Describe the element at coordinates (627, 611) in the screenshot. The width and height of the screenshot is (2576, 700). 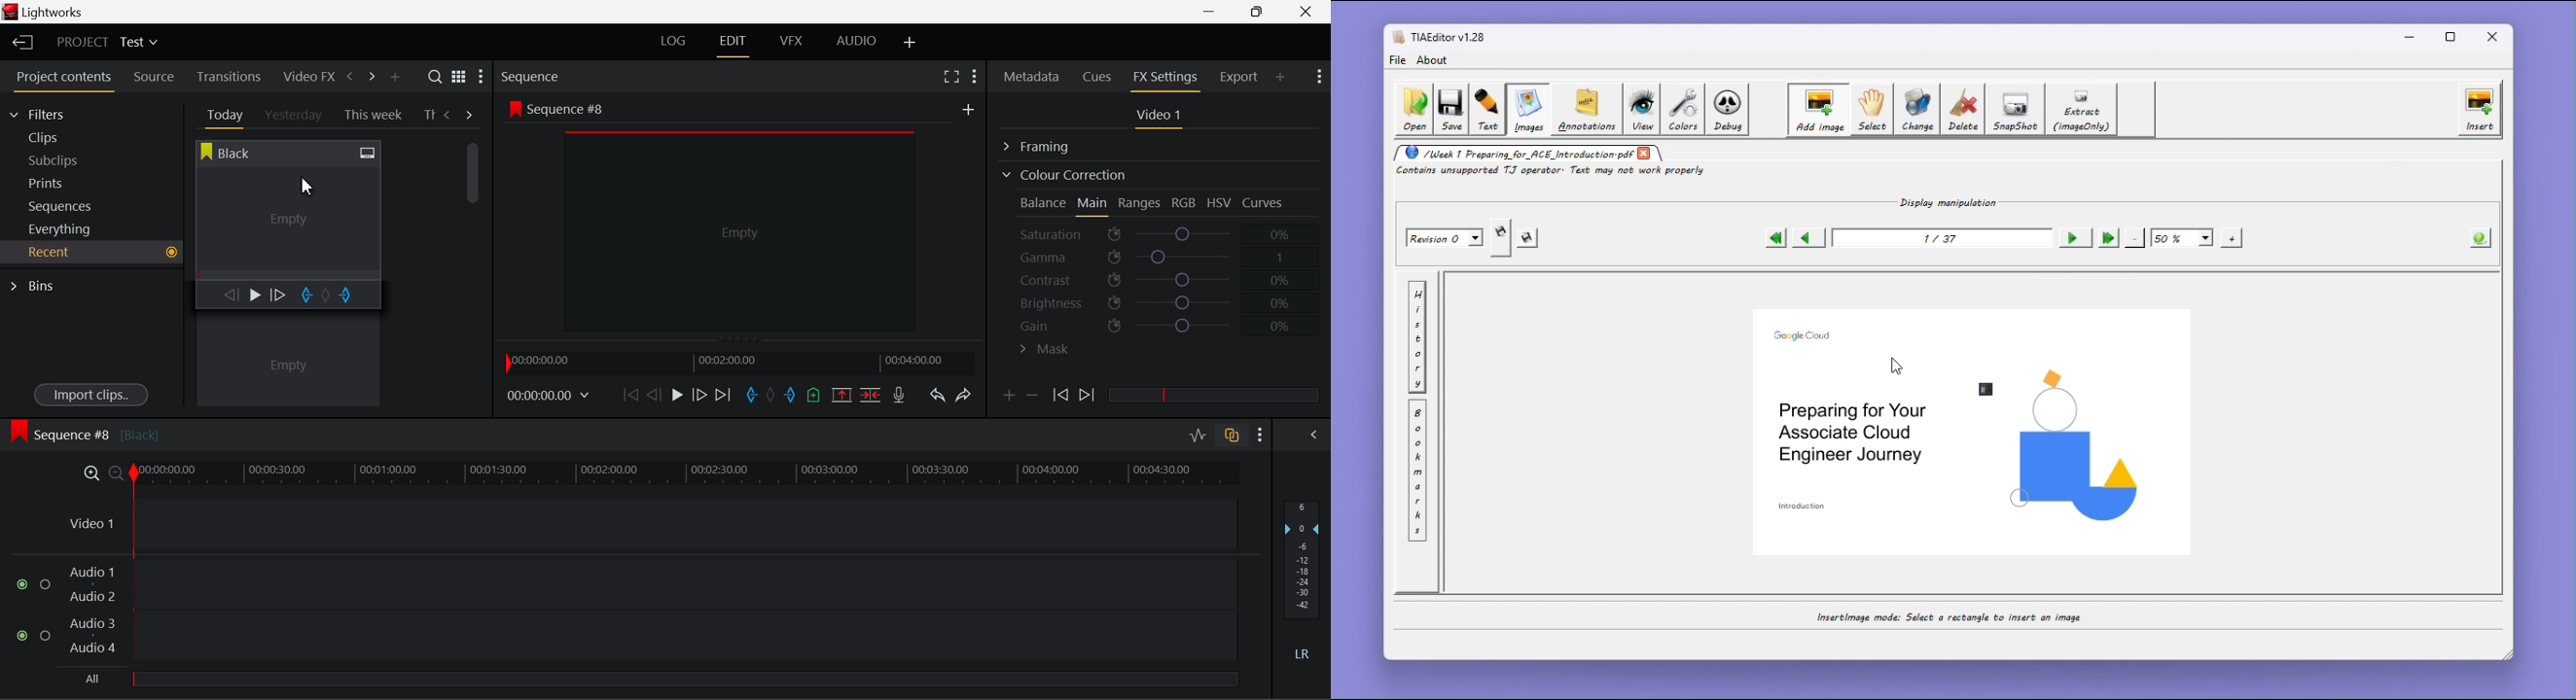
I see `Audio Input Fields` at that location.